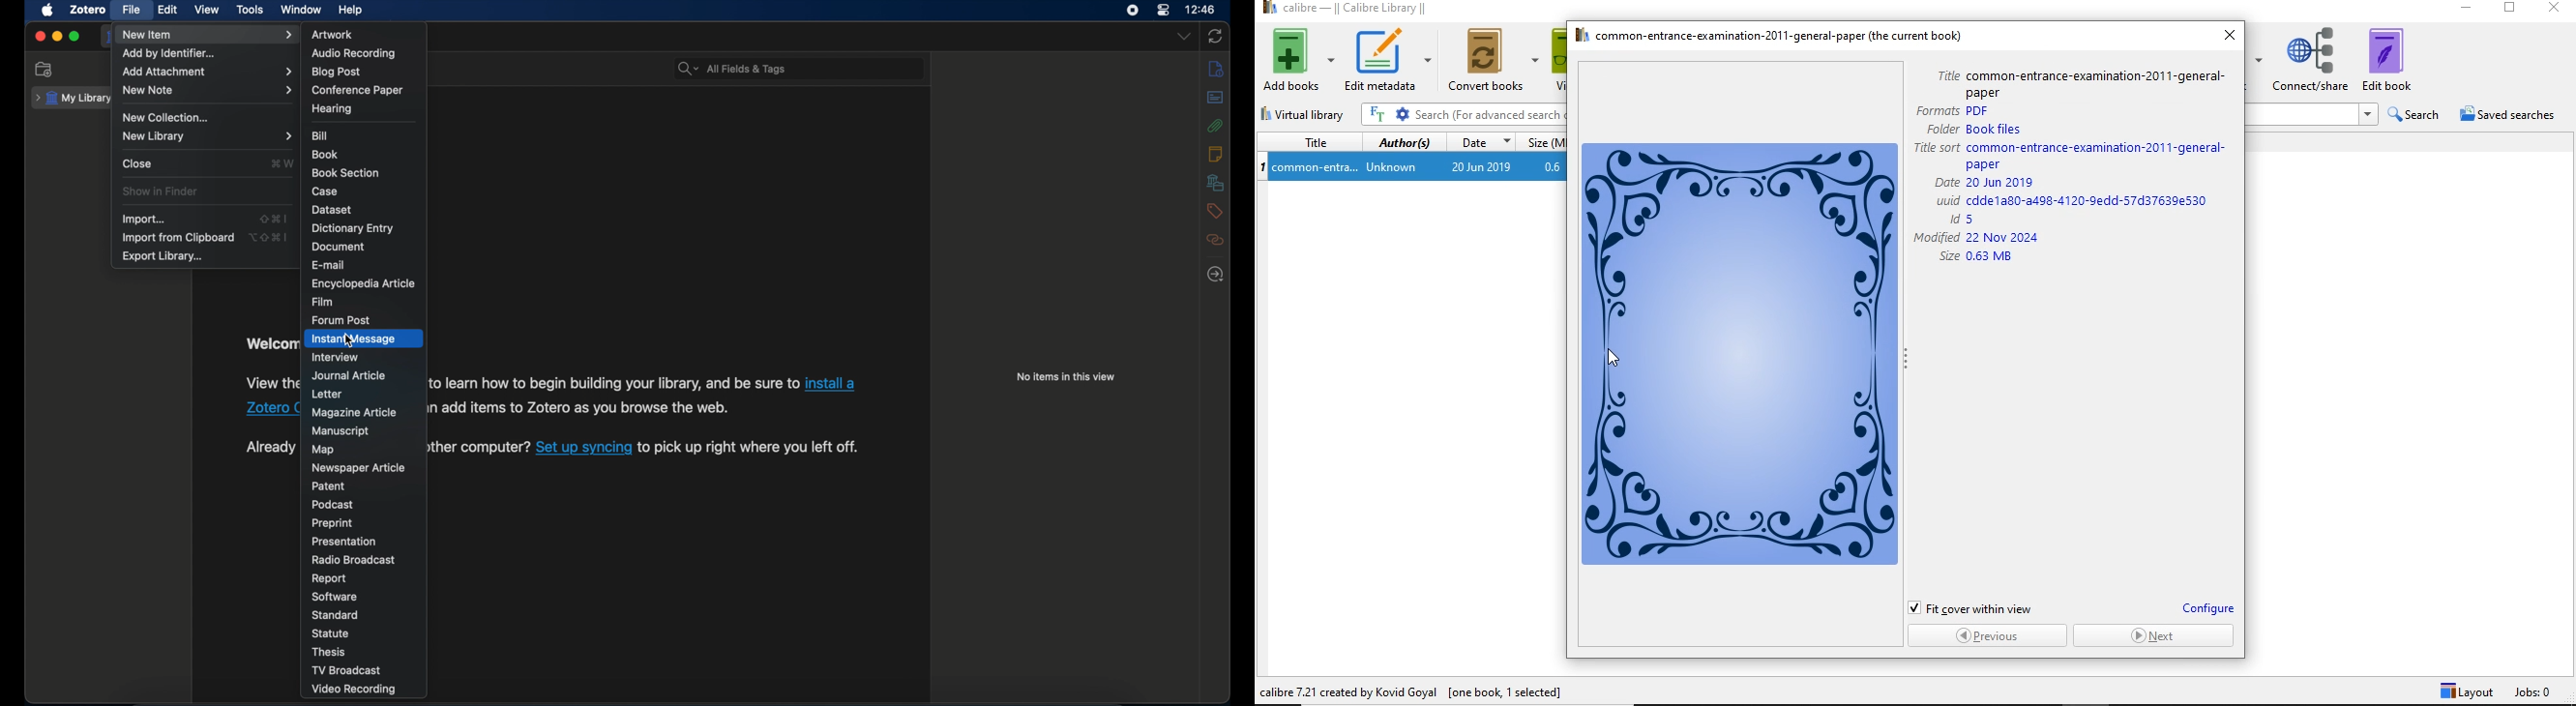  Describe the element at coordinates (1200, 9) in the screenshot. I see `time` at that location.